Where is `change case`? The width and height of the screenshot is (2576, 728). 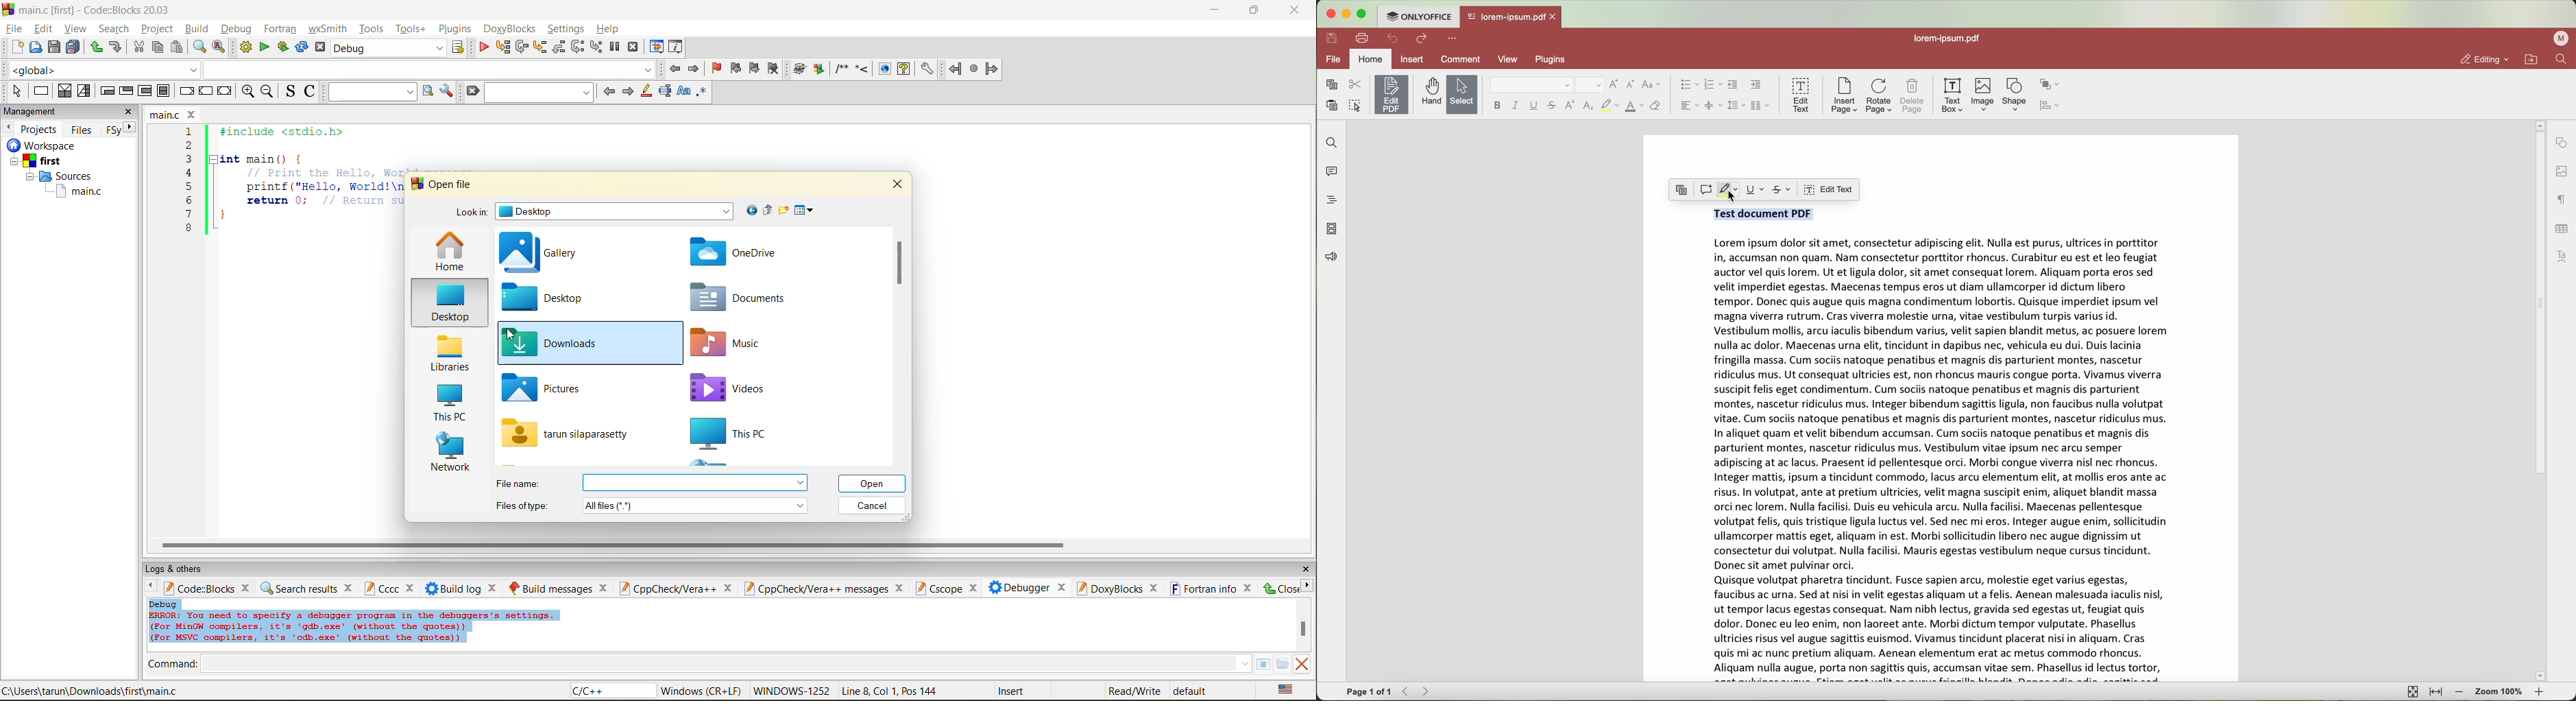
change case is located at coordinates (1653, 86).